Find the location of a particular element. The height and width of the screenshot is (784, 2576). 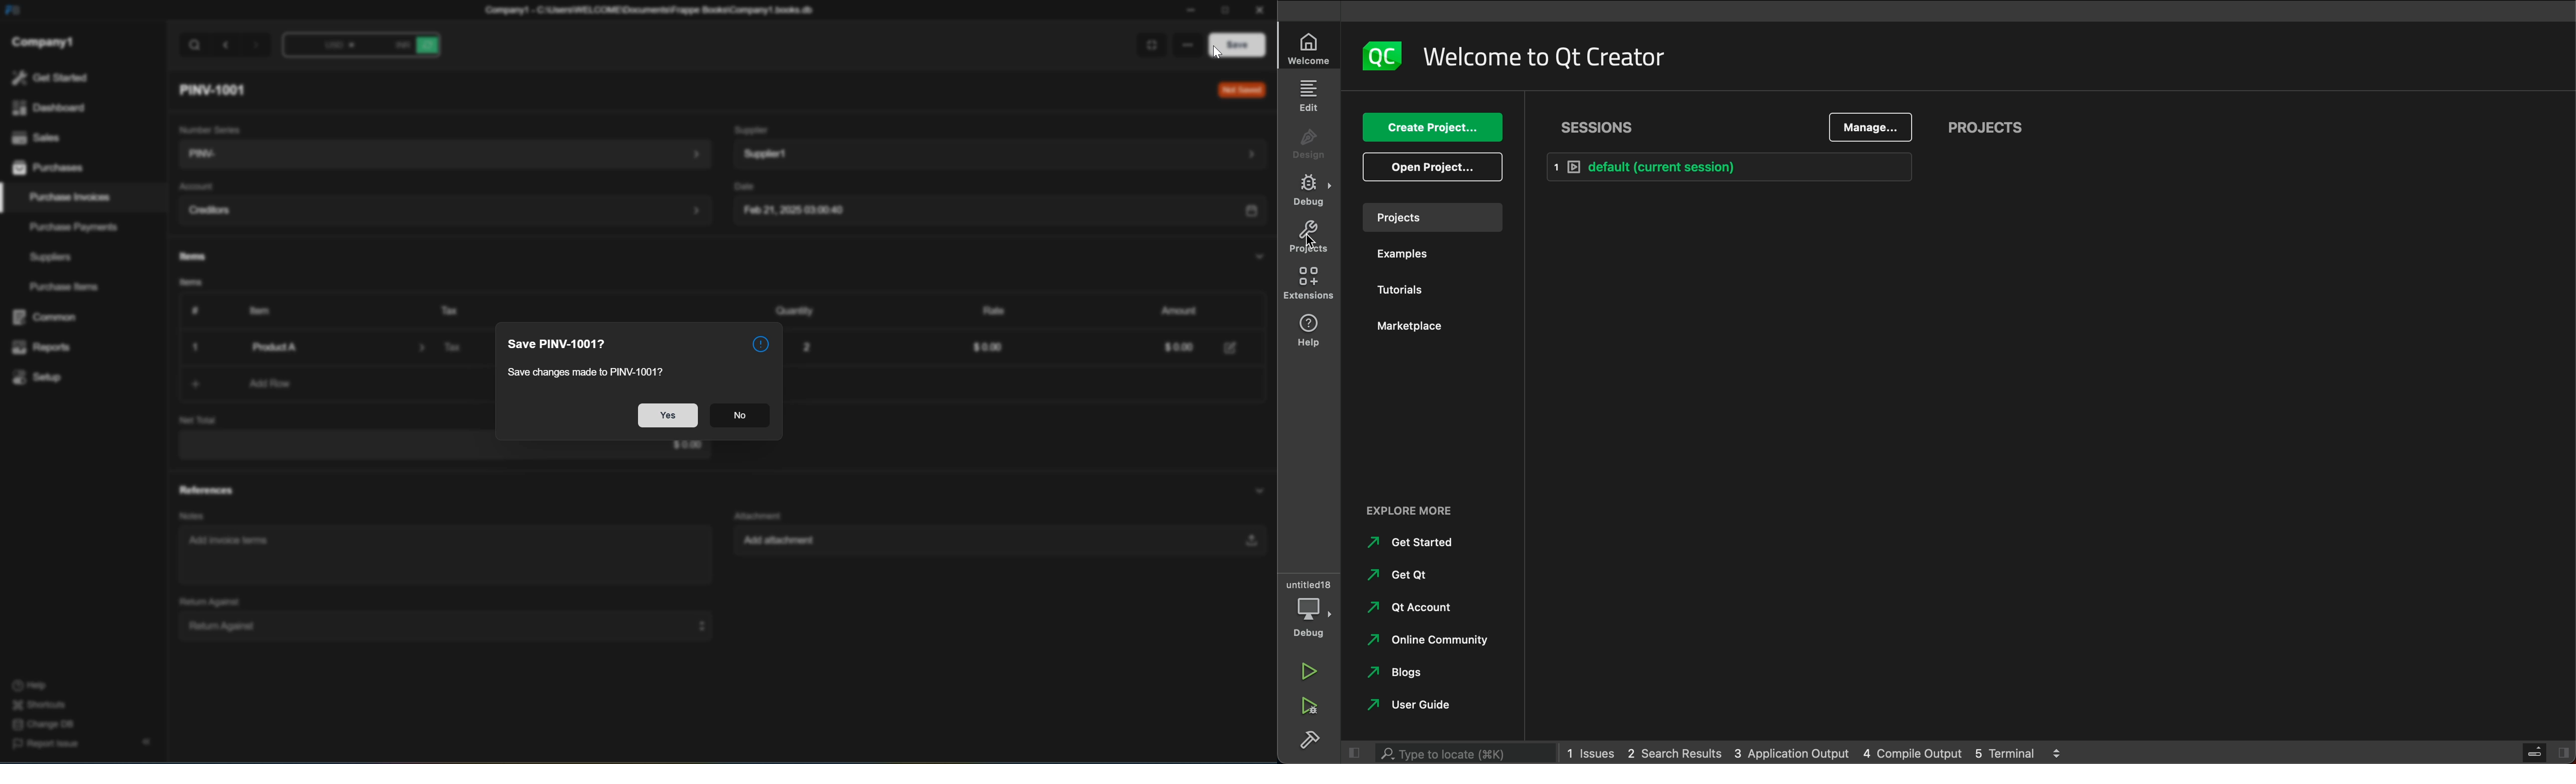

Hide is located at coordinates (1257, 255).